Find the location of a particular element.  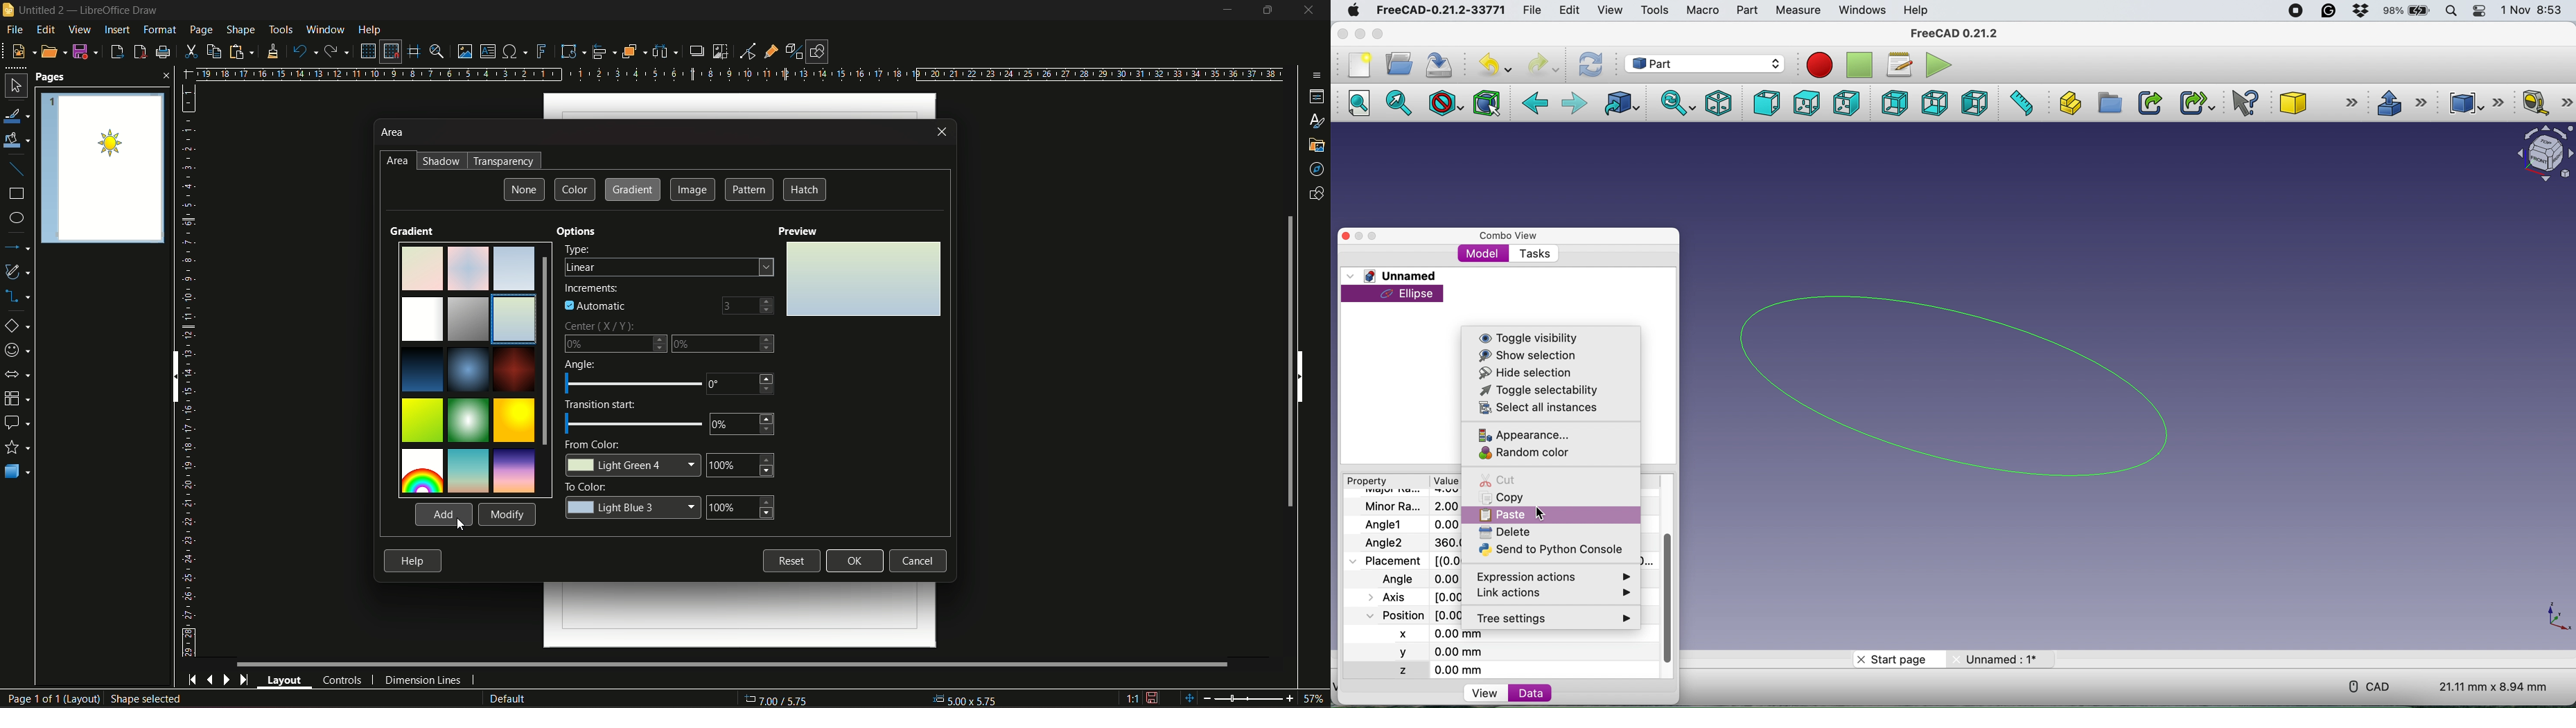

date and time is located at coordinates (2533, 11).